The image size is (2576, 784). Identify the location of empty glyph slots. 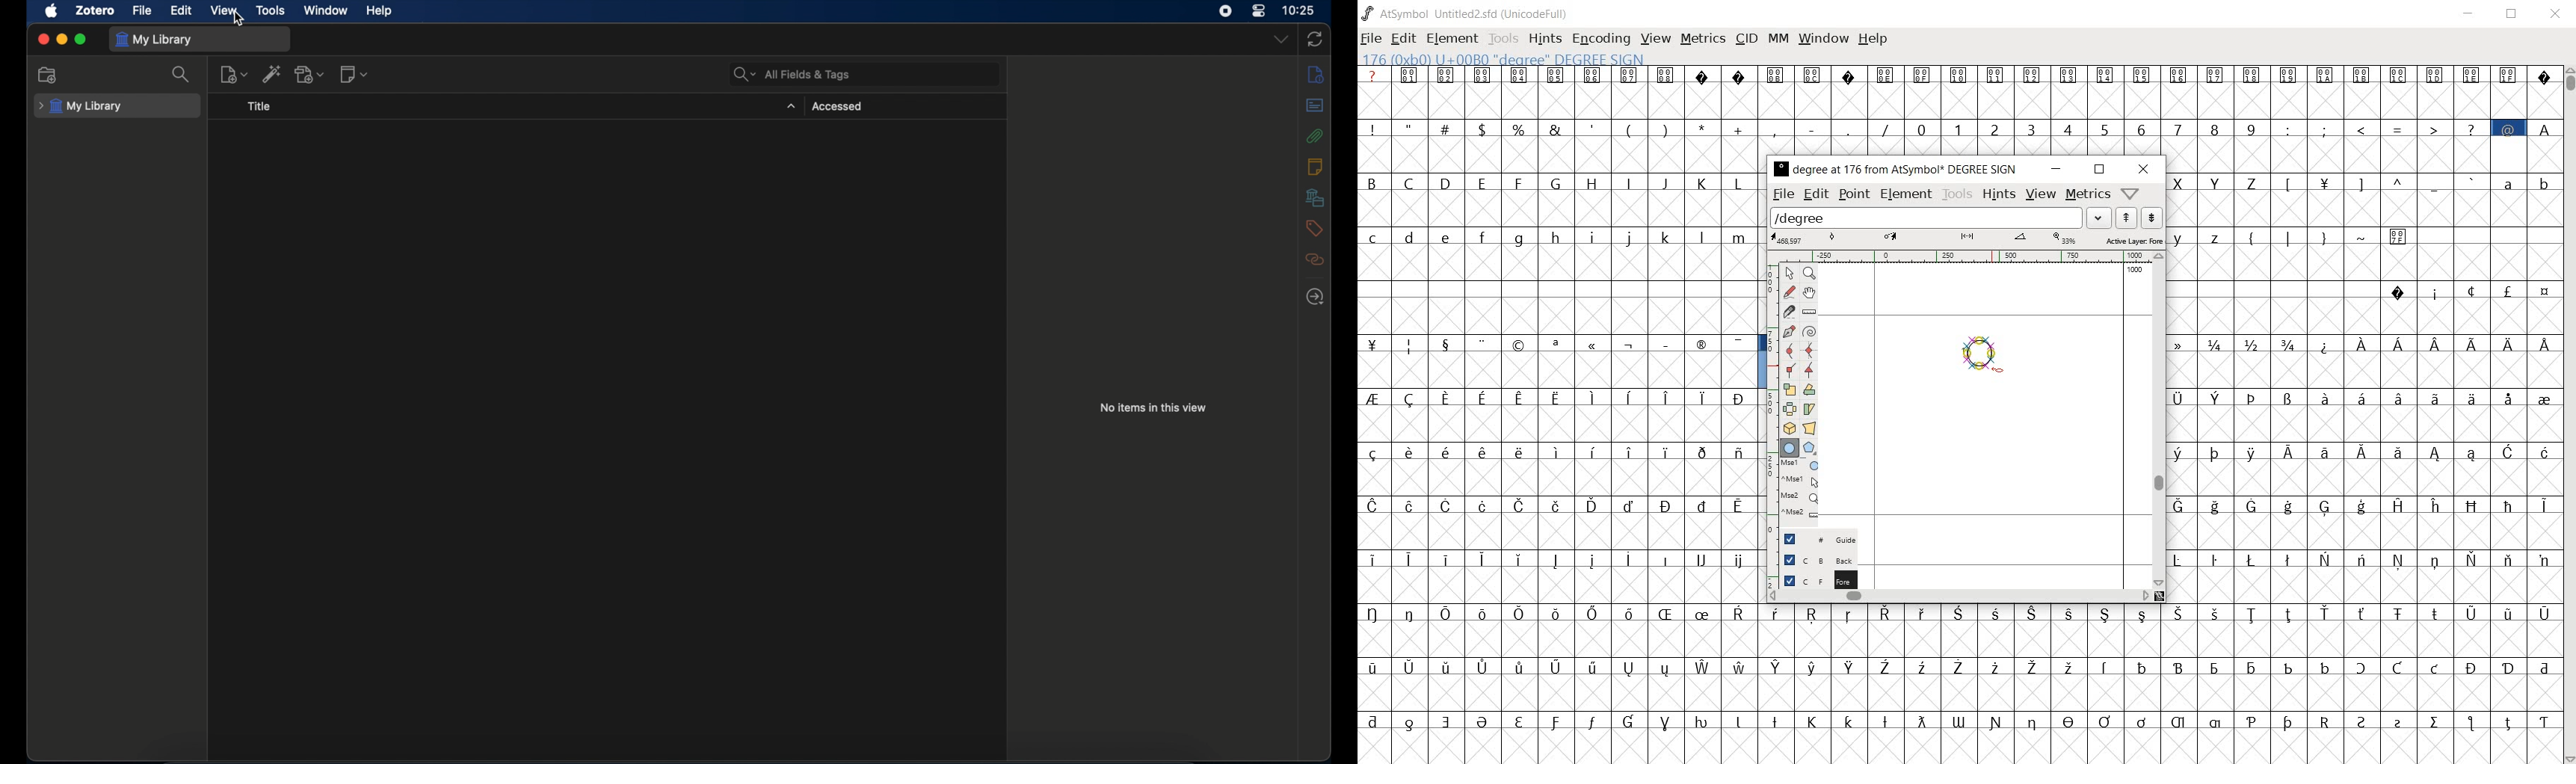
(1559, 157).